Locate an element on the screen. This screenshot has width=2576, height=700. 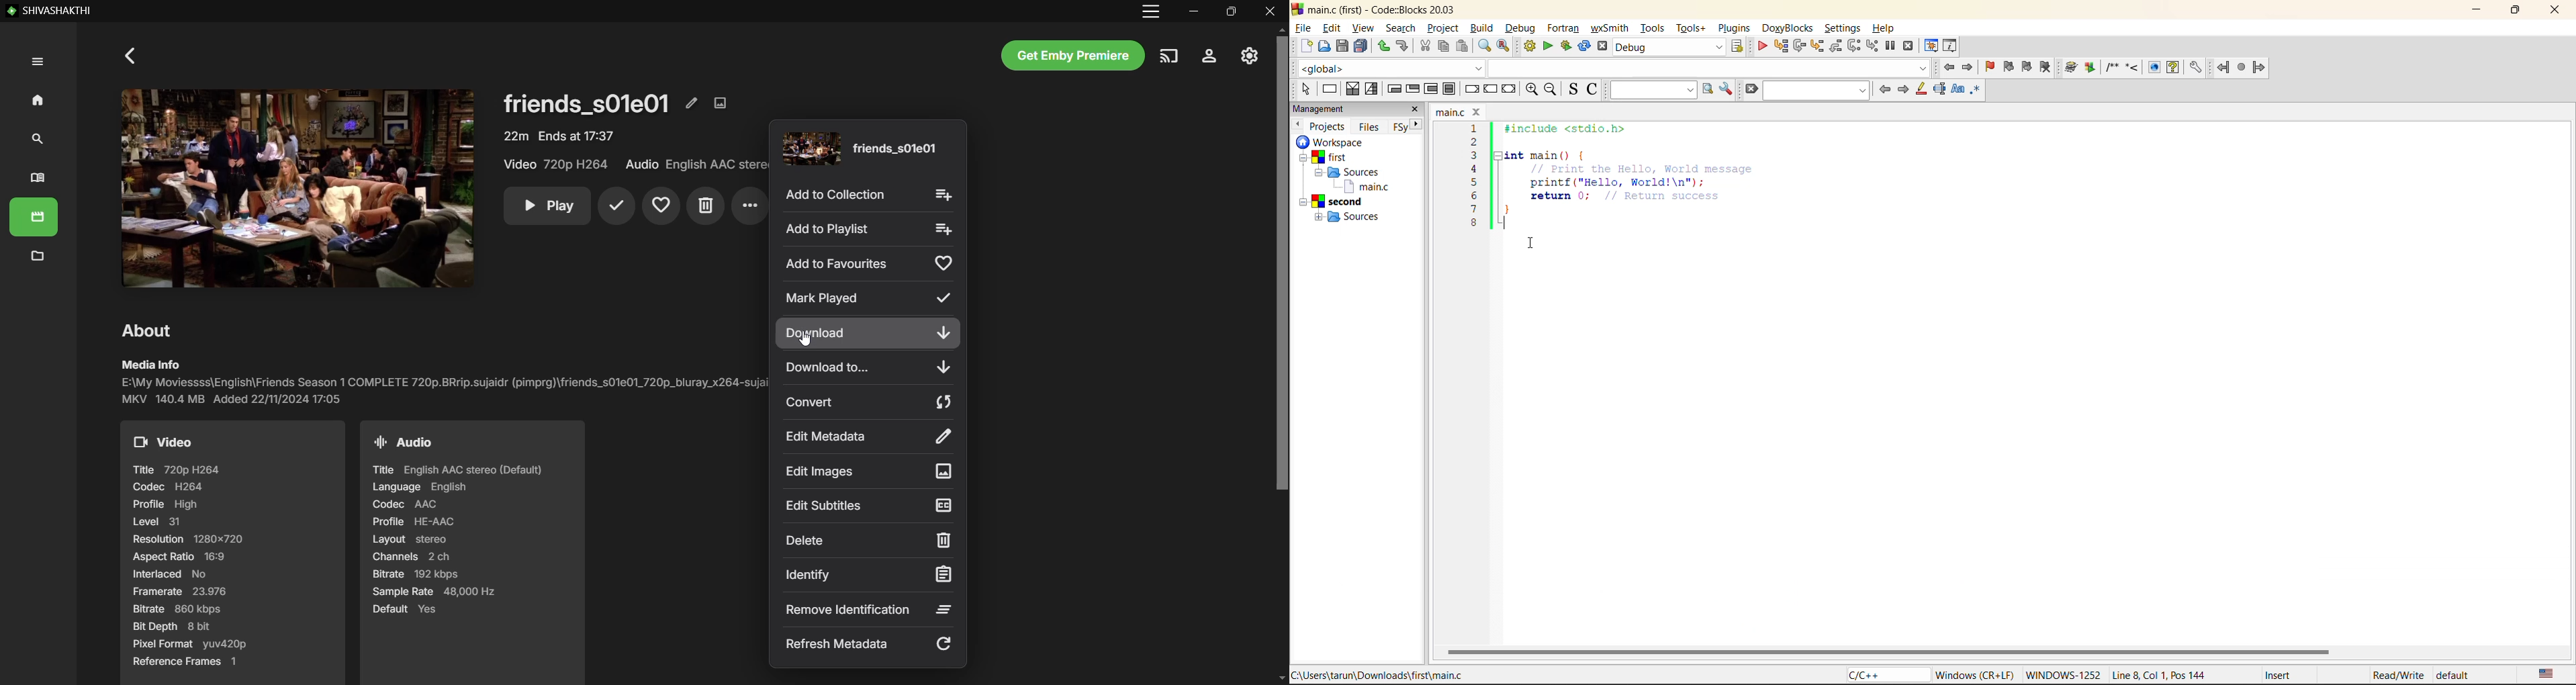
debugging windows is located at coordinates (1931, 46).